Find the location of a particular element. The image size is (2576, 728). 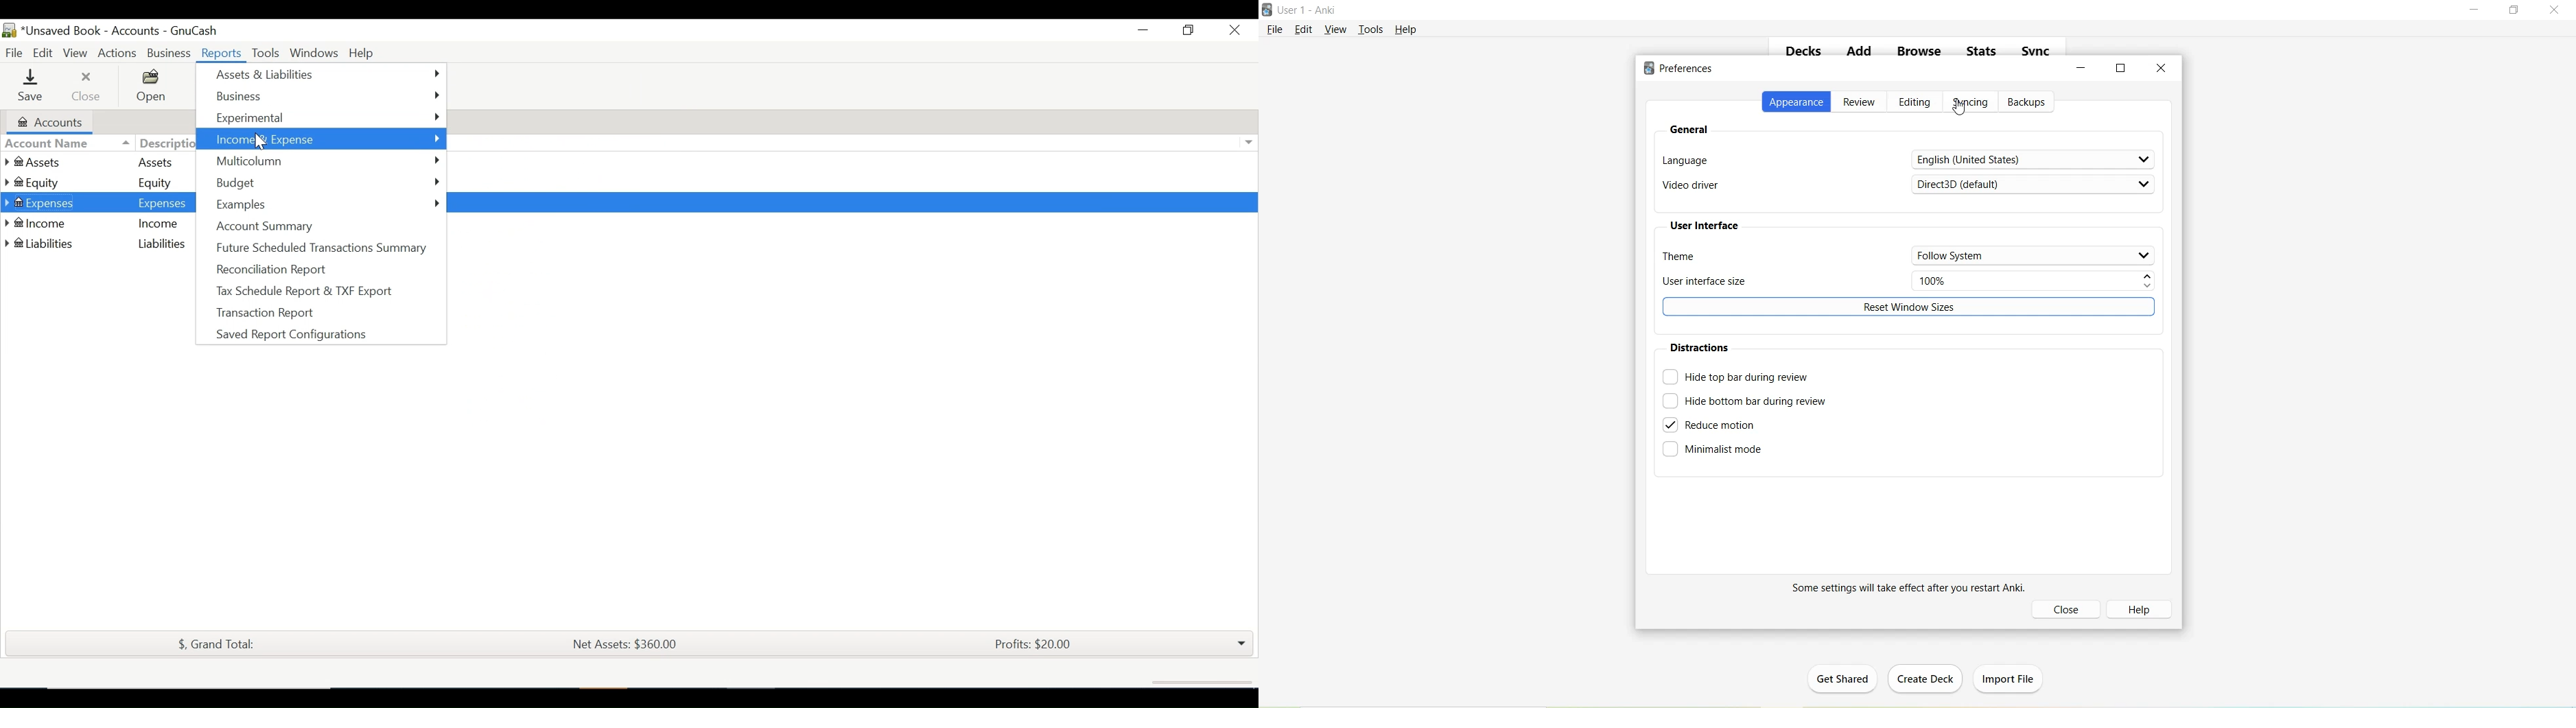

Some settings will take effect after you restart Anki. is located at coordinates (1903, 589).